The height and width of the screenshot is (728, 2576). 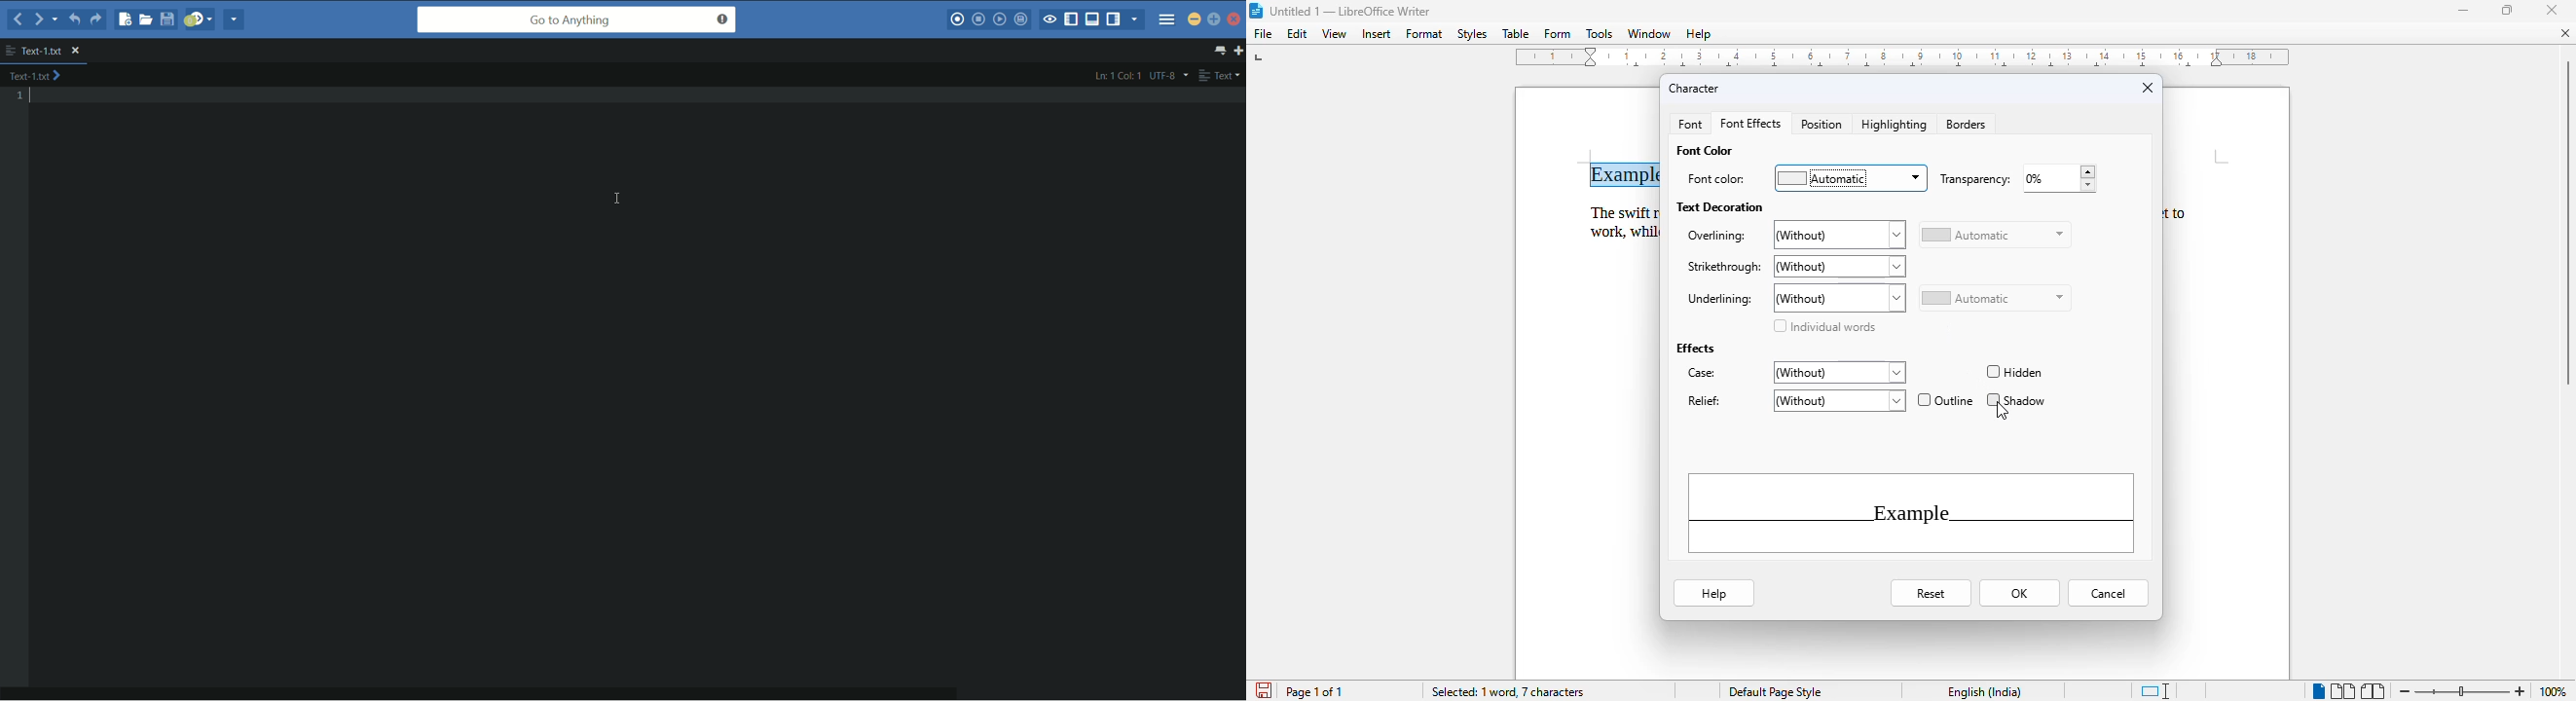 What do you see at coordinates (1794, 236) in the screenshot?
I see `overlining: (Without)` at bounding box center [1794, 236].